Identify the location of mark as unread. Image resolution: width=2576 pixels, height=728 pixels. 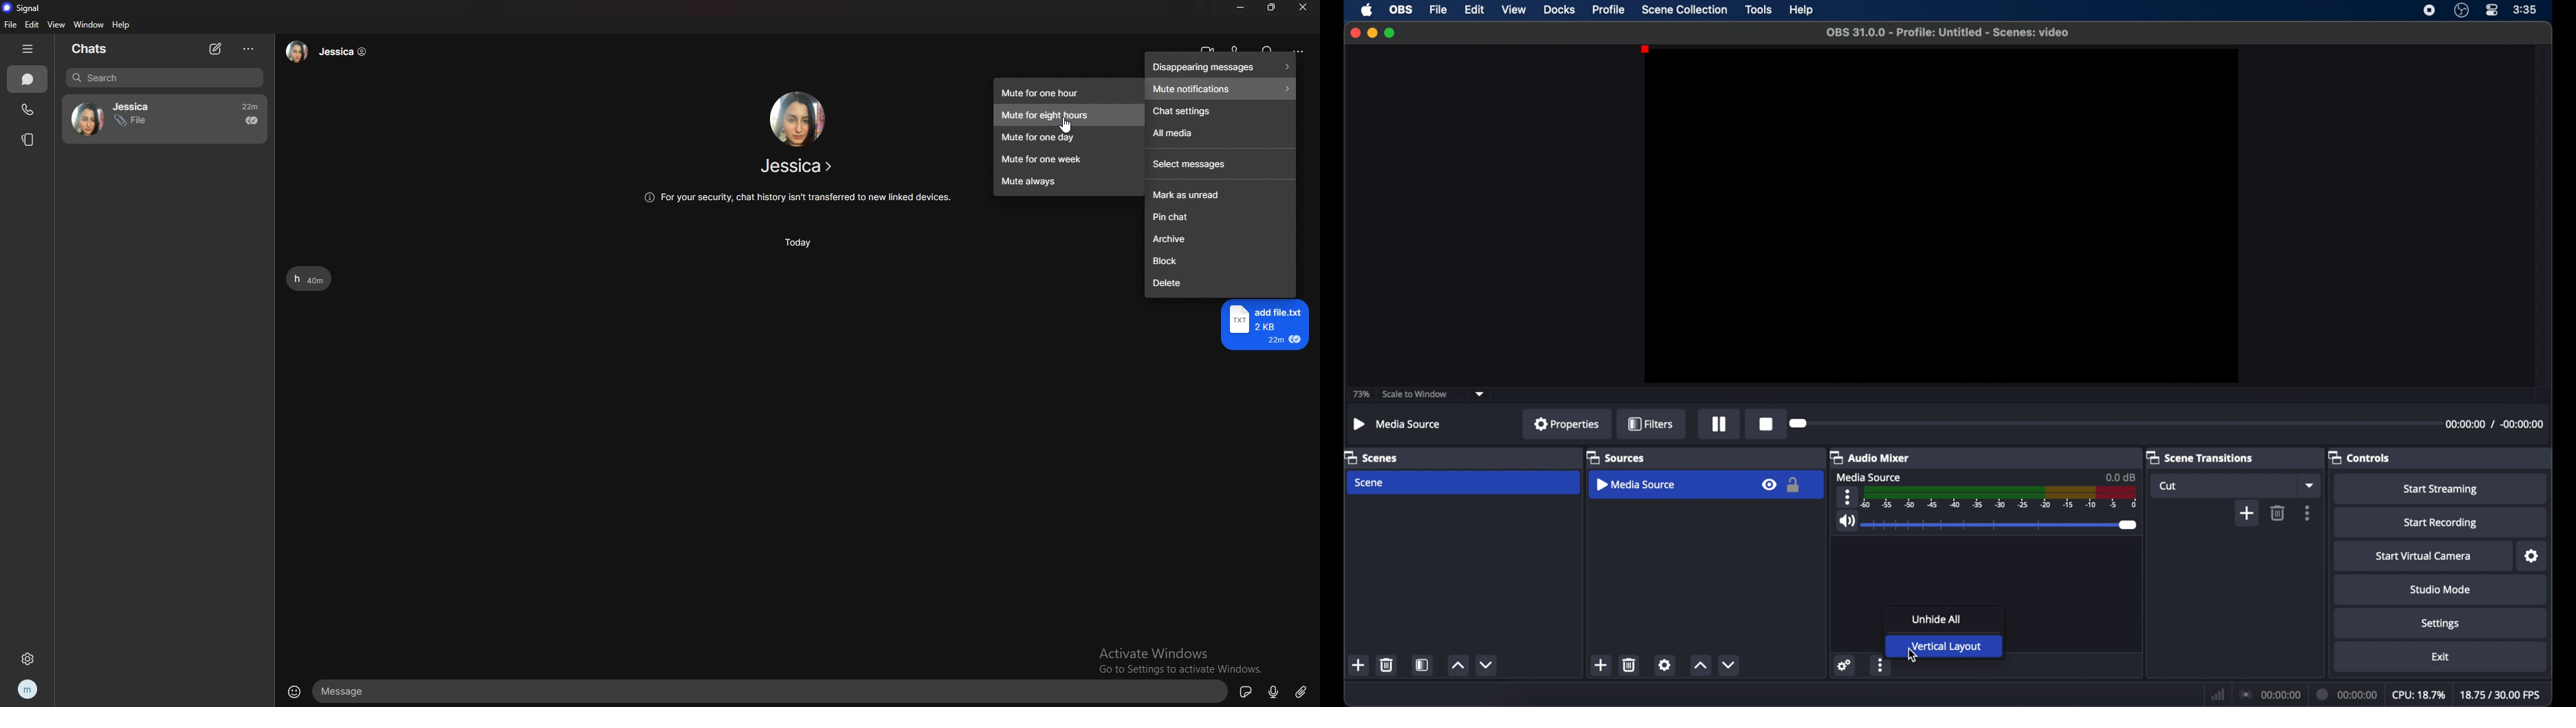
(1220, 195).